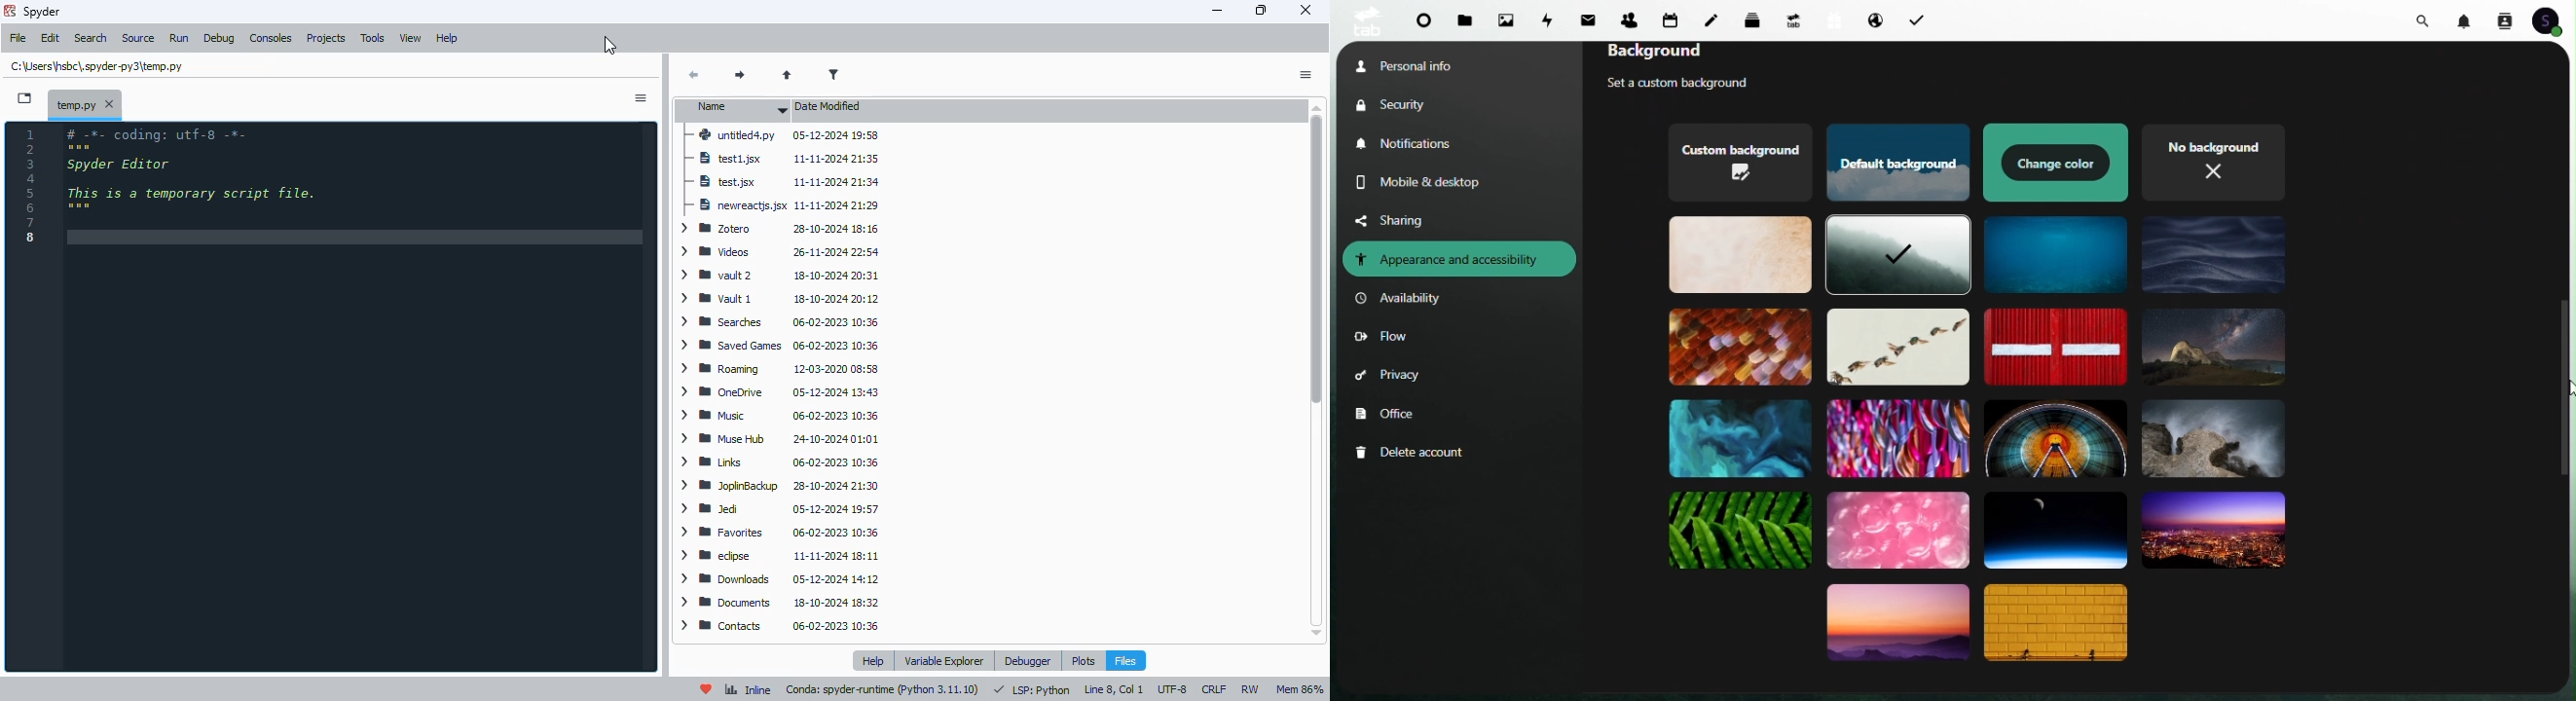  I want to click on Muse Hub, so click(784, 439).